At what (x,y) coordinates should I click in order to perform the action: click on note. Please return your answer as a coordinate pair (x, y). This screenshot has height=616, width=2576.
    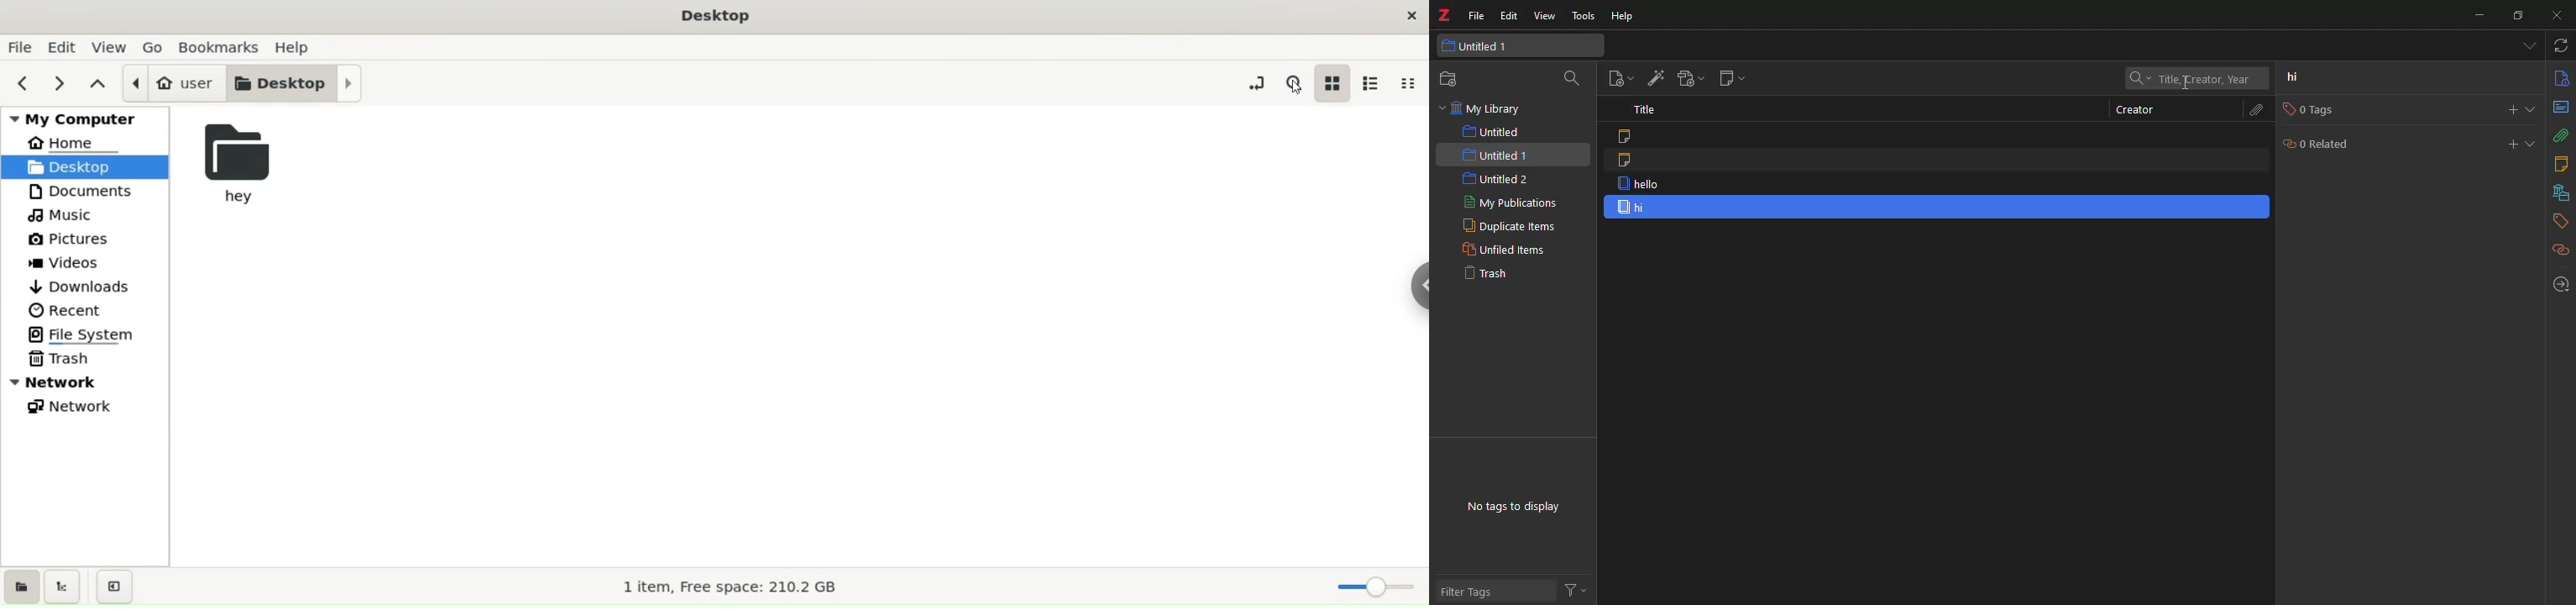
    Looking at the image, I should click on (1626, 136).